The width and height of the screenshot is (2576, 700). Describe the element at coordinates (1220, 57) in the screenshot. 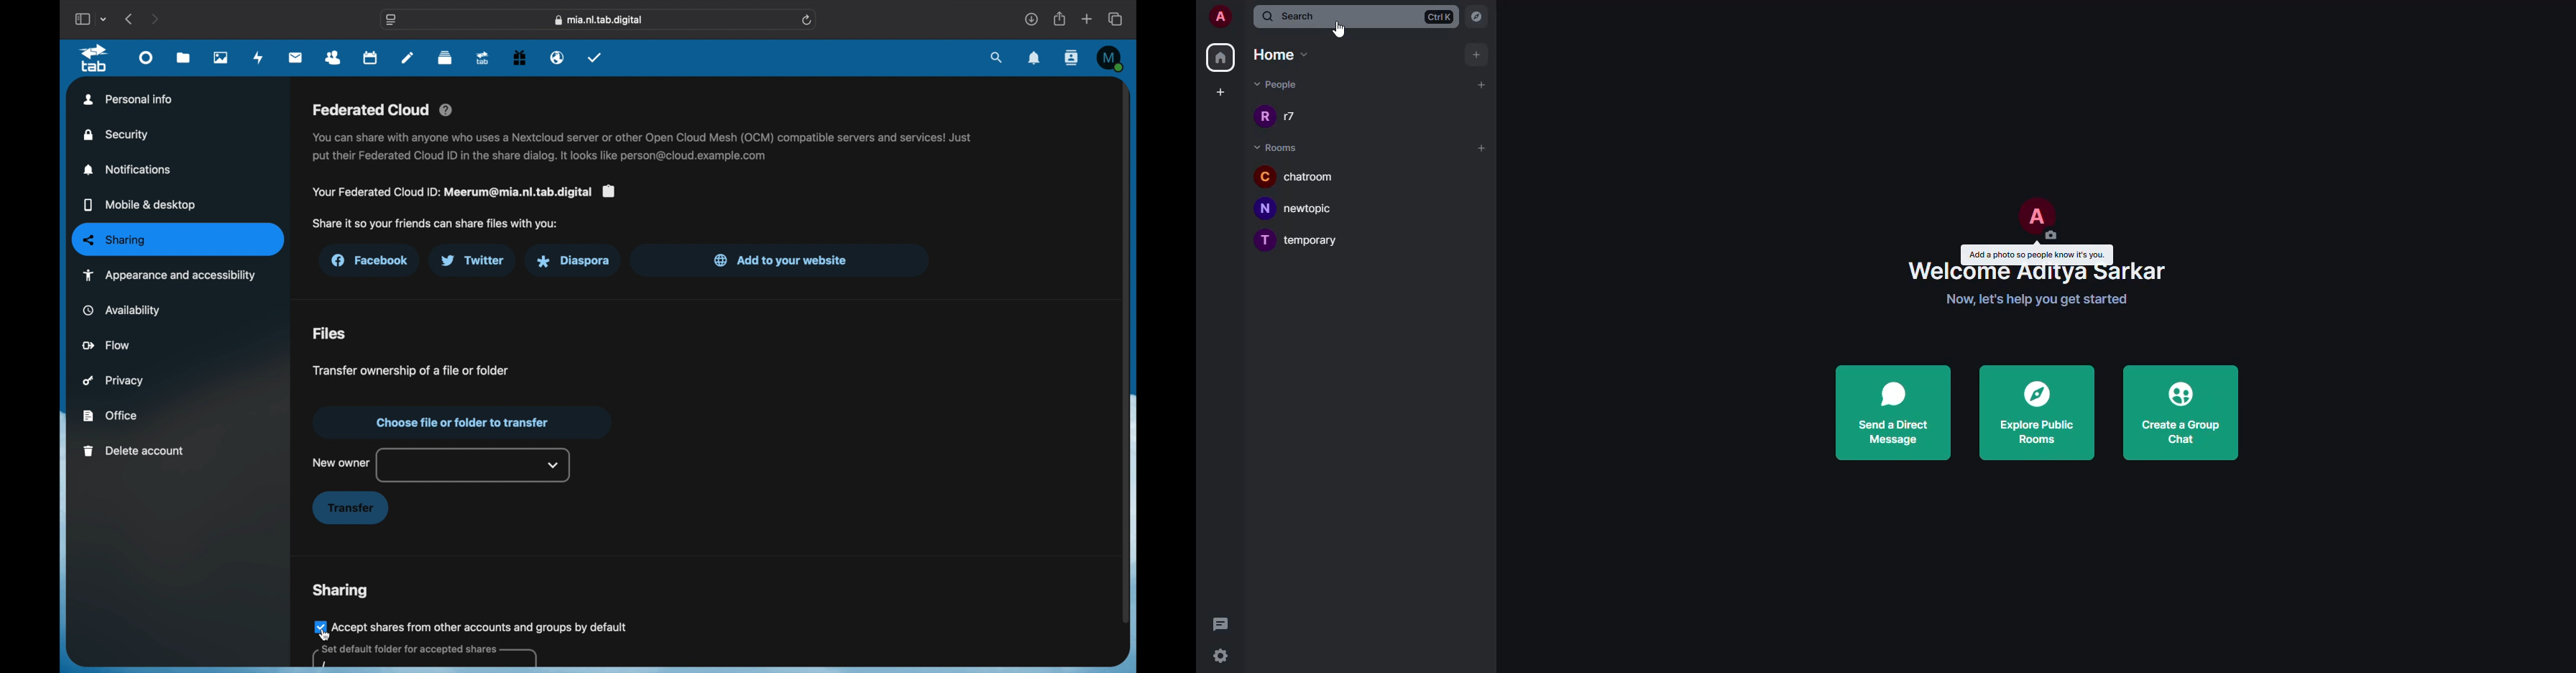

I see `home` at that location.